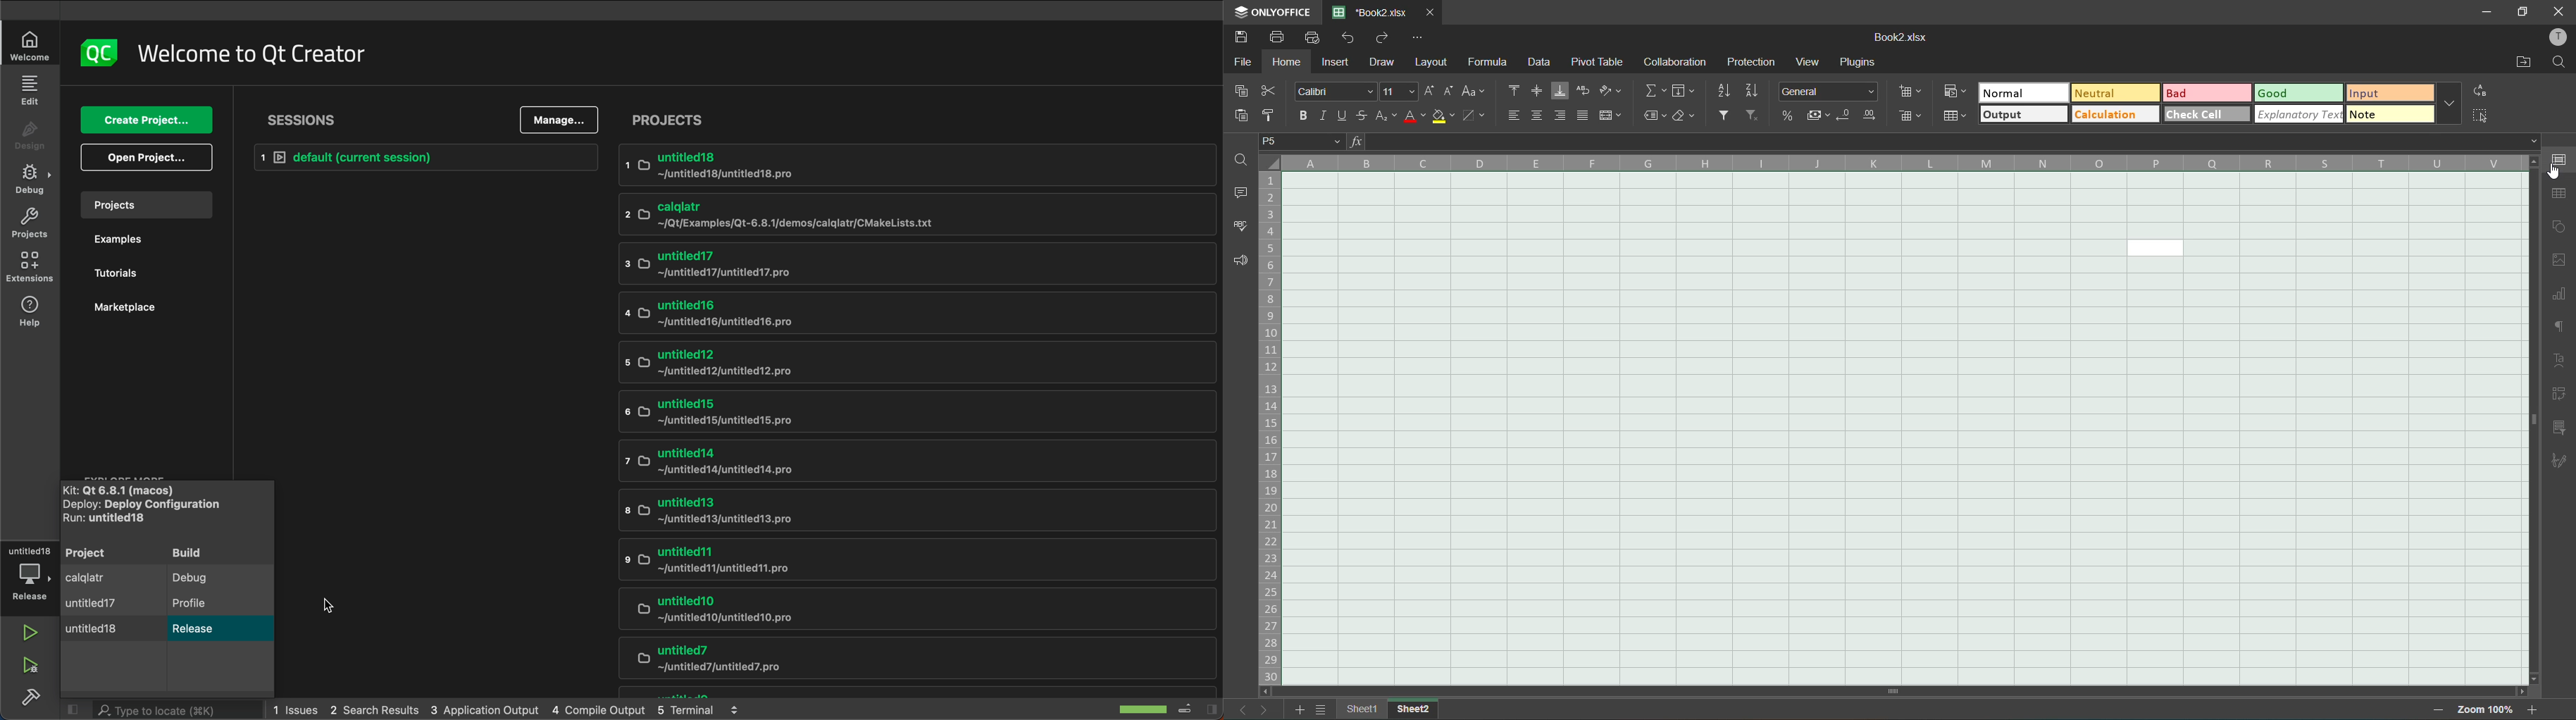  What do you see at coordinates (1541, 64) in the screenshot?
I see `data` at bounding box center [1541, 64].